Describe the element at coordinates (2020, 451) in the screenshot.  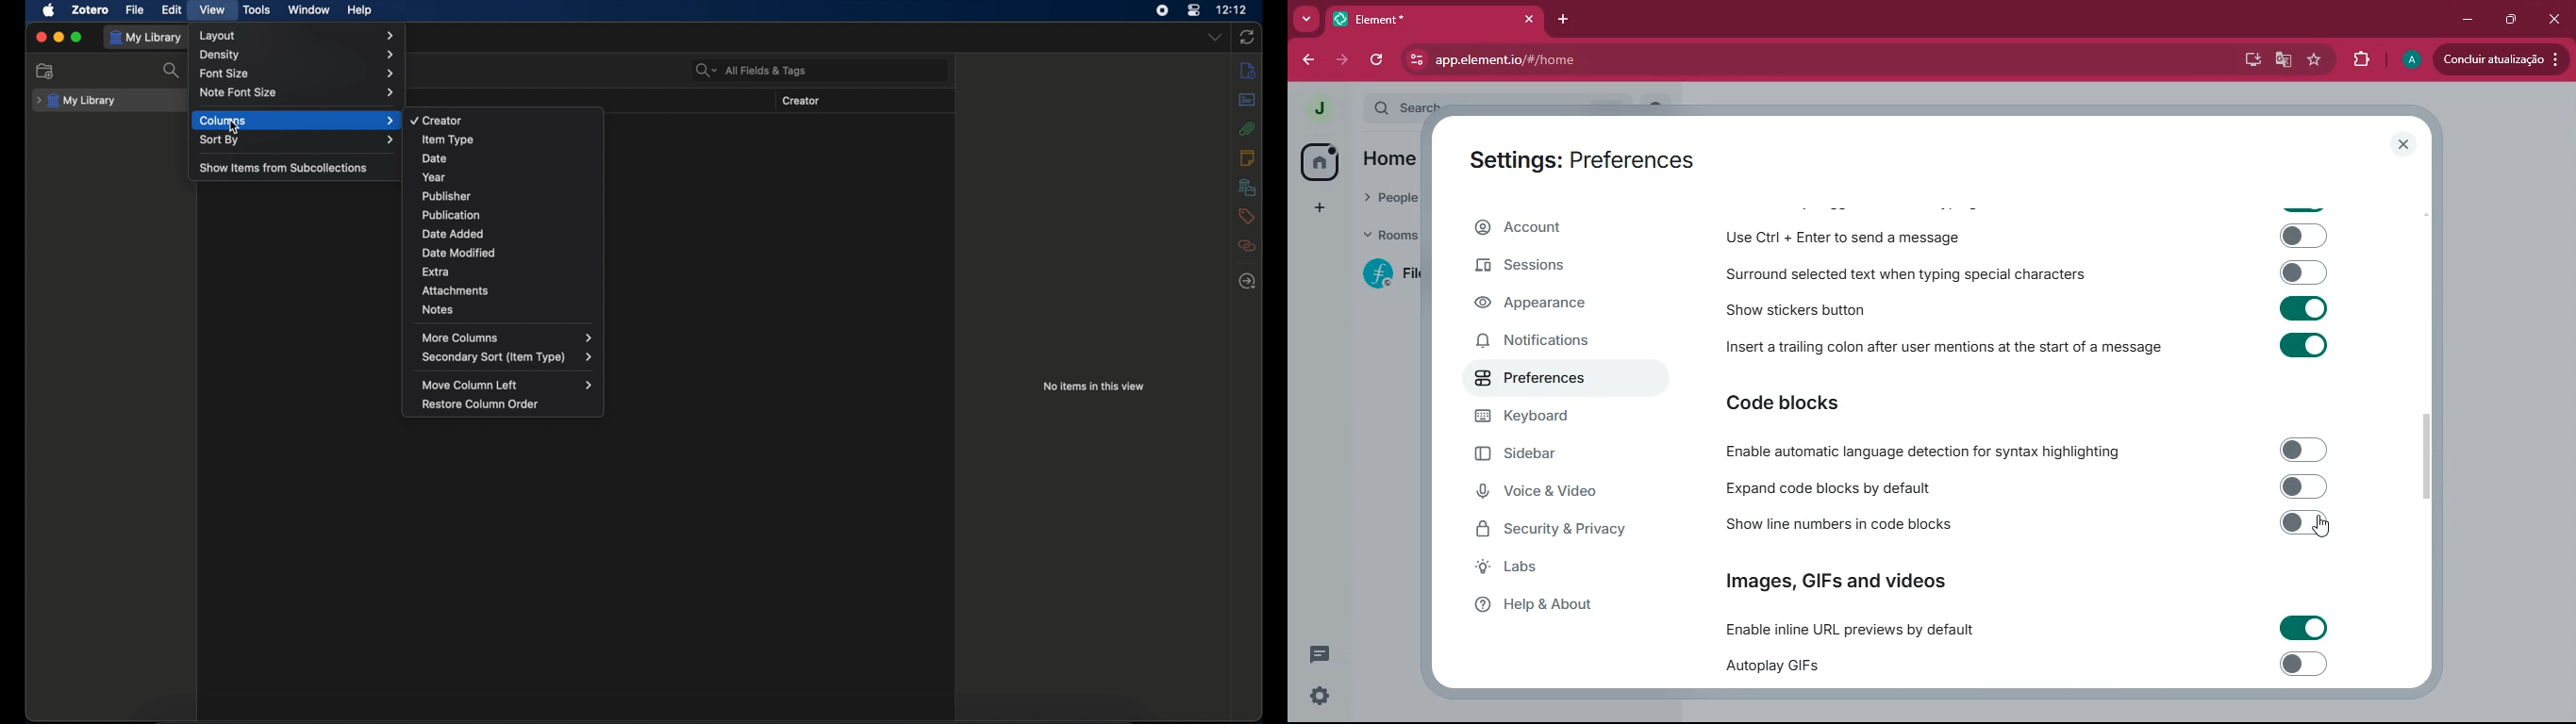
I see `Enable automatic language detection for syntax highlighting` at that location.